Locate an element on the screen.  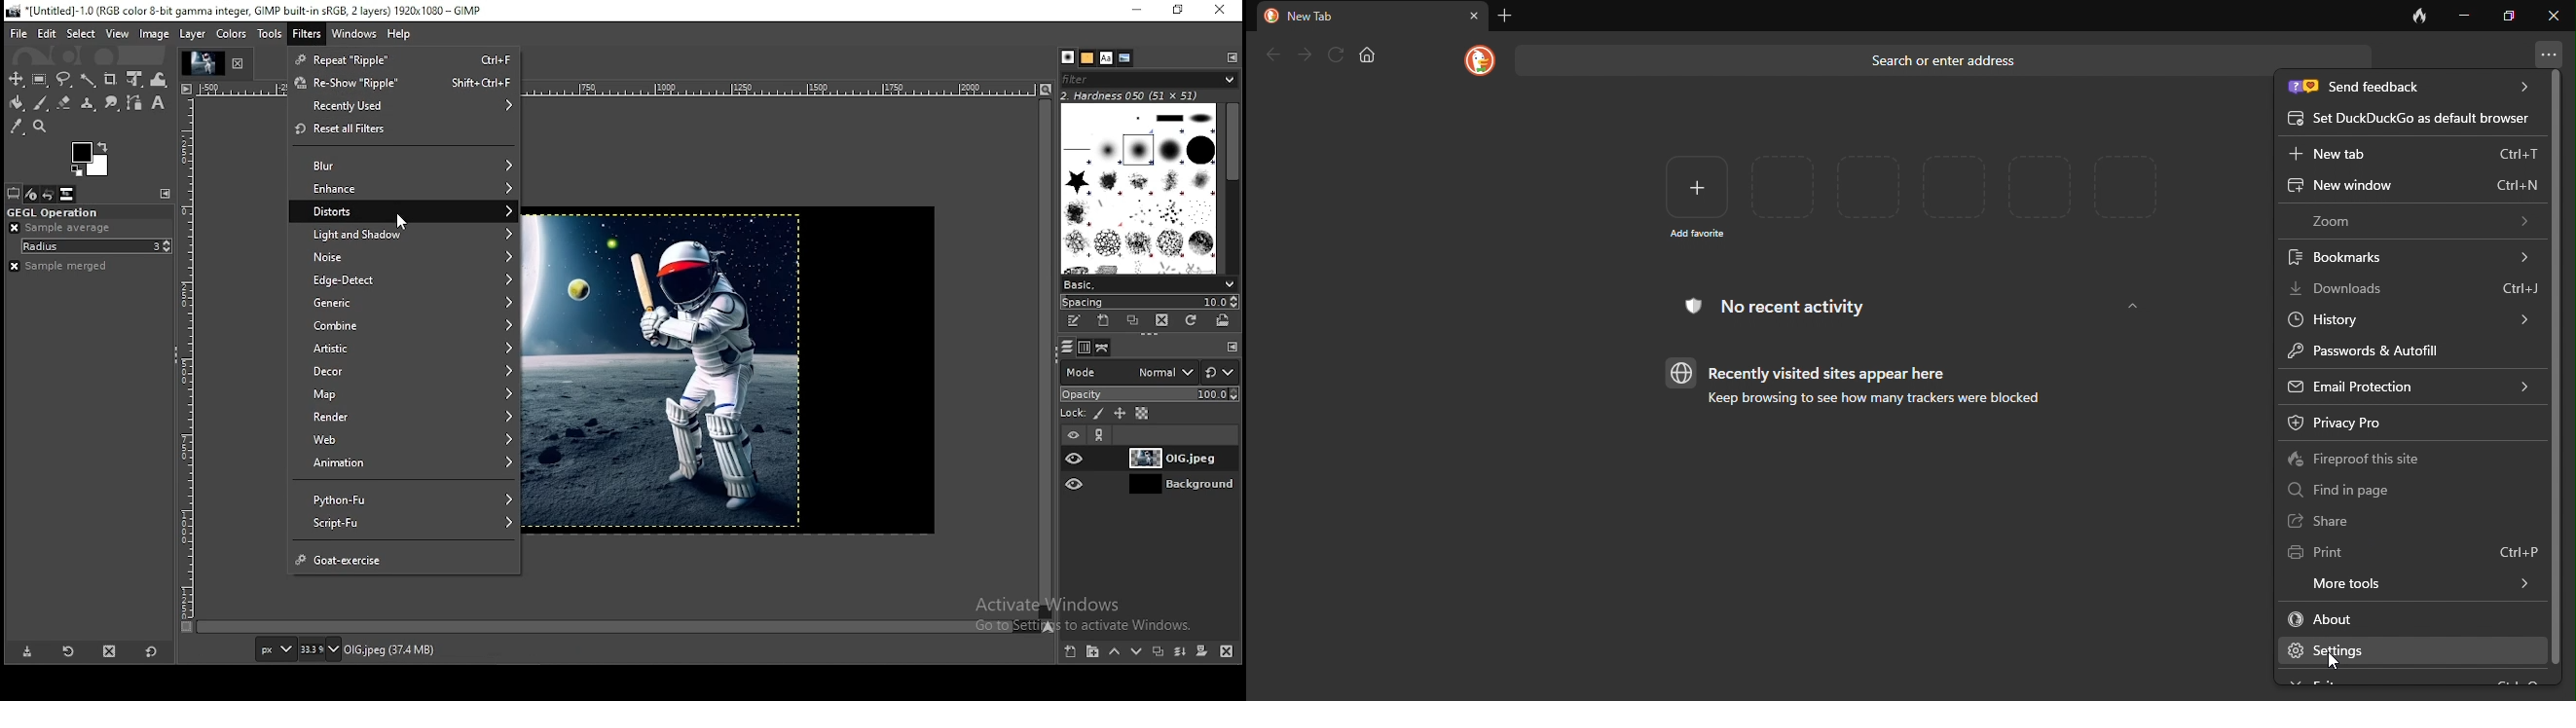
back is located at coordinates (1271, 55).